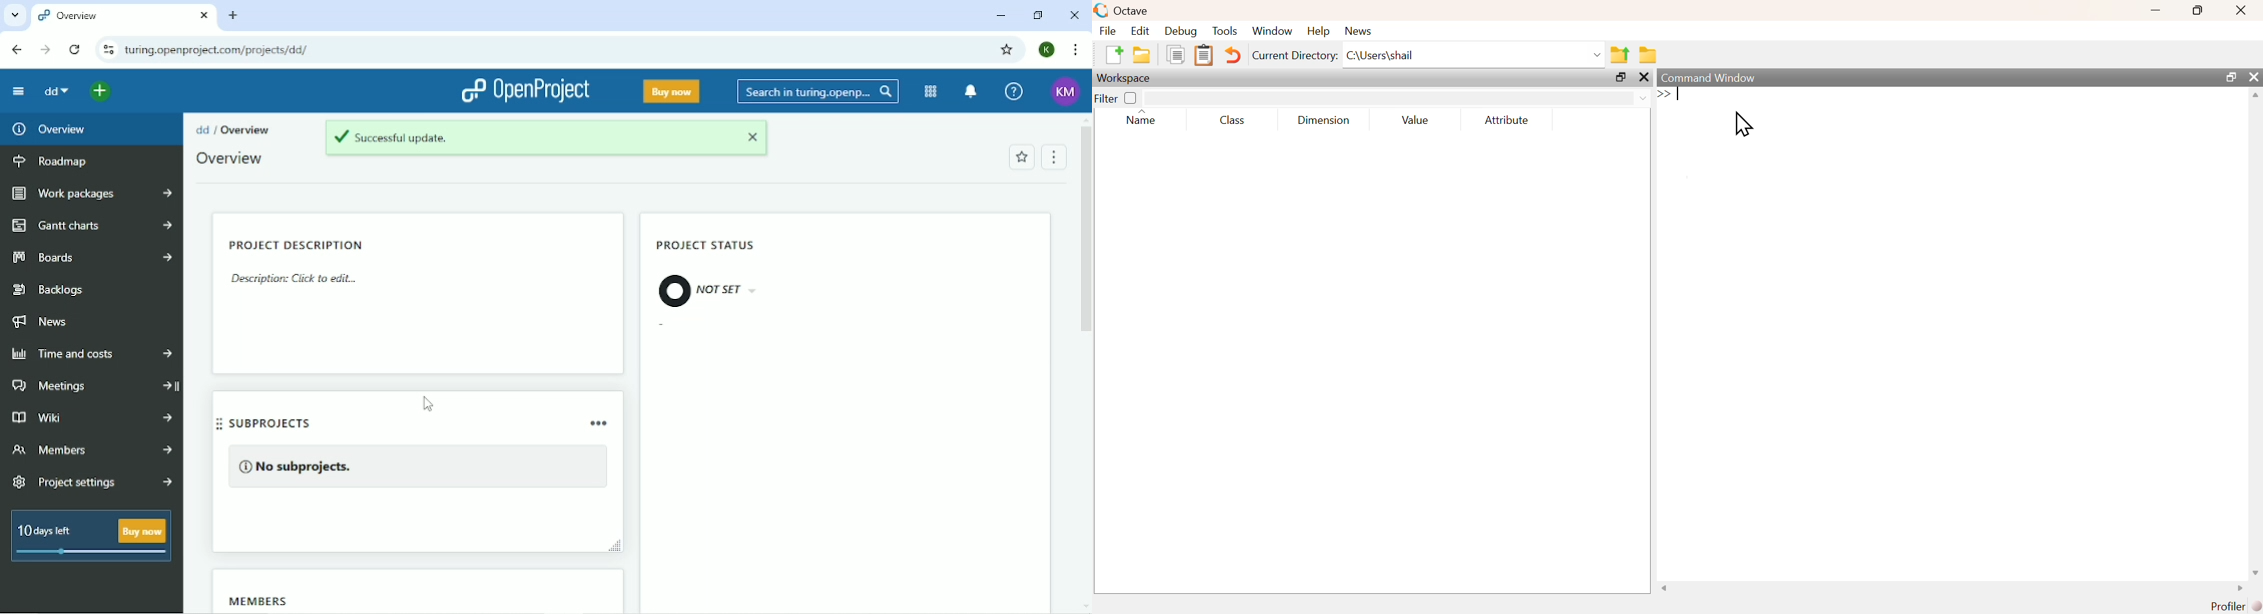 Image resolution: width=2268 pixels, height=616 pixels. What do you see at coordinates (202, 130) in the screenshot?
I see `dd` at bounding box center [202, 130].